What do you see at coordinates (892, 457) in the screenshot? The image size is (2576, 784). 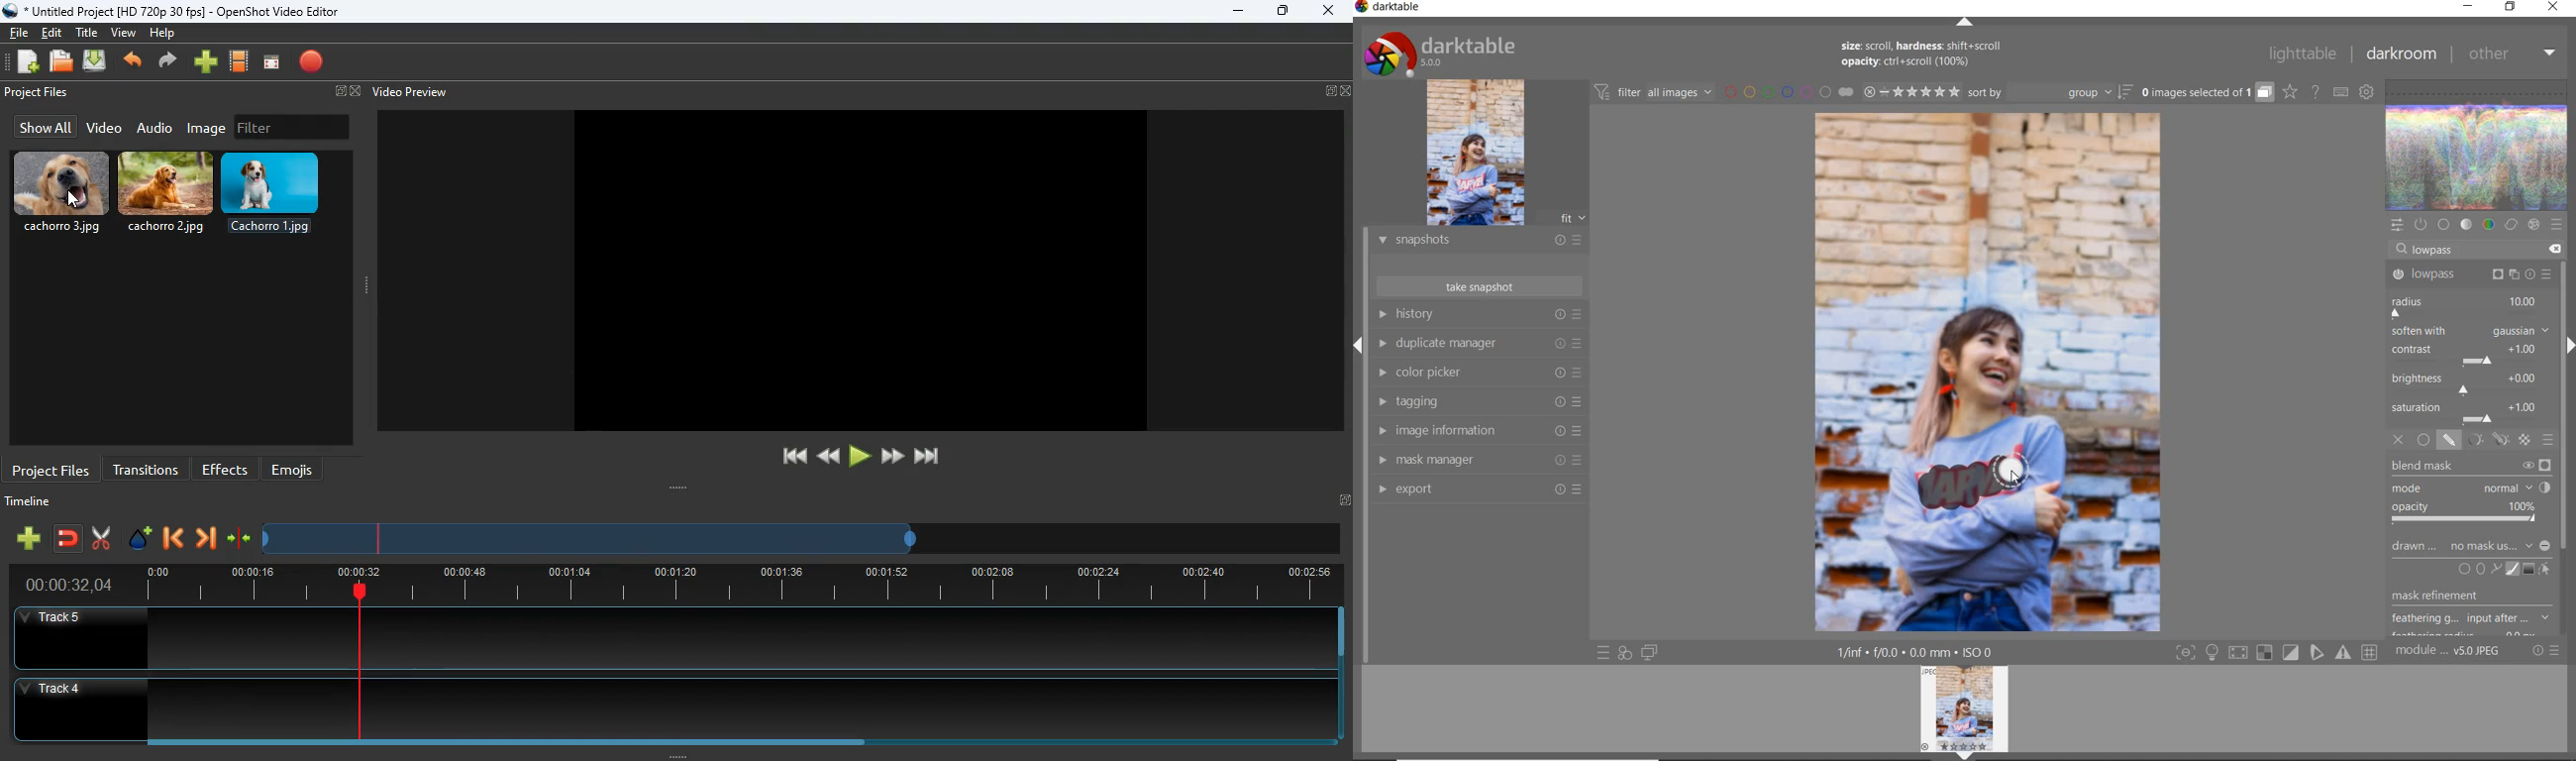 I see `forward` at bounding box center [892, 457].